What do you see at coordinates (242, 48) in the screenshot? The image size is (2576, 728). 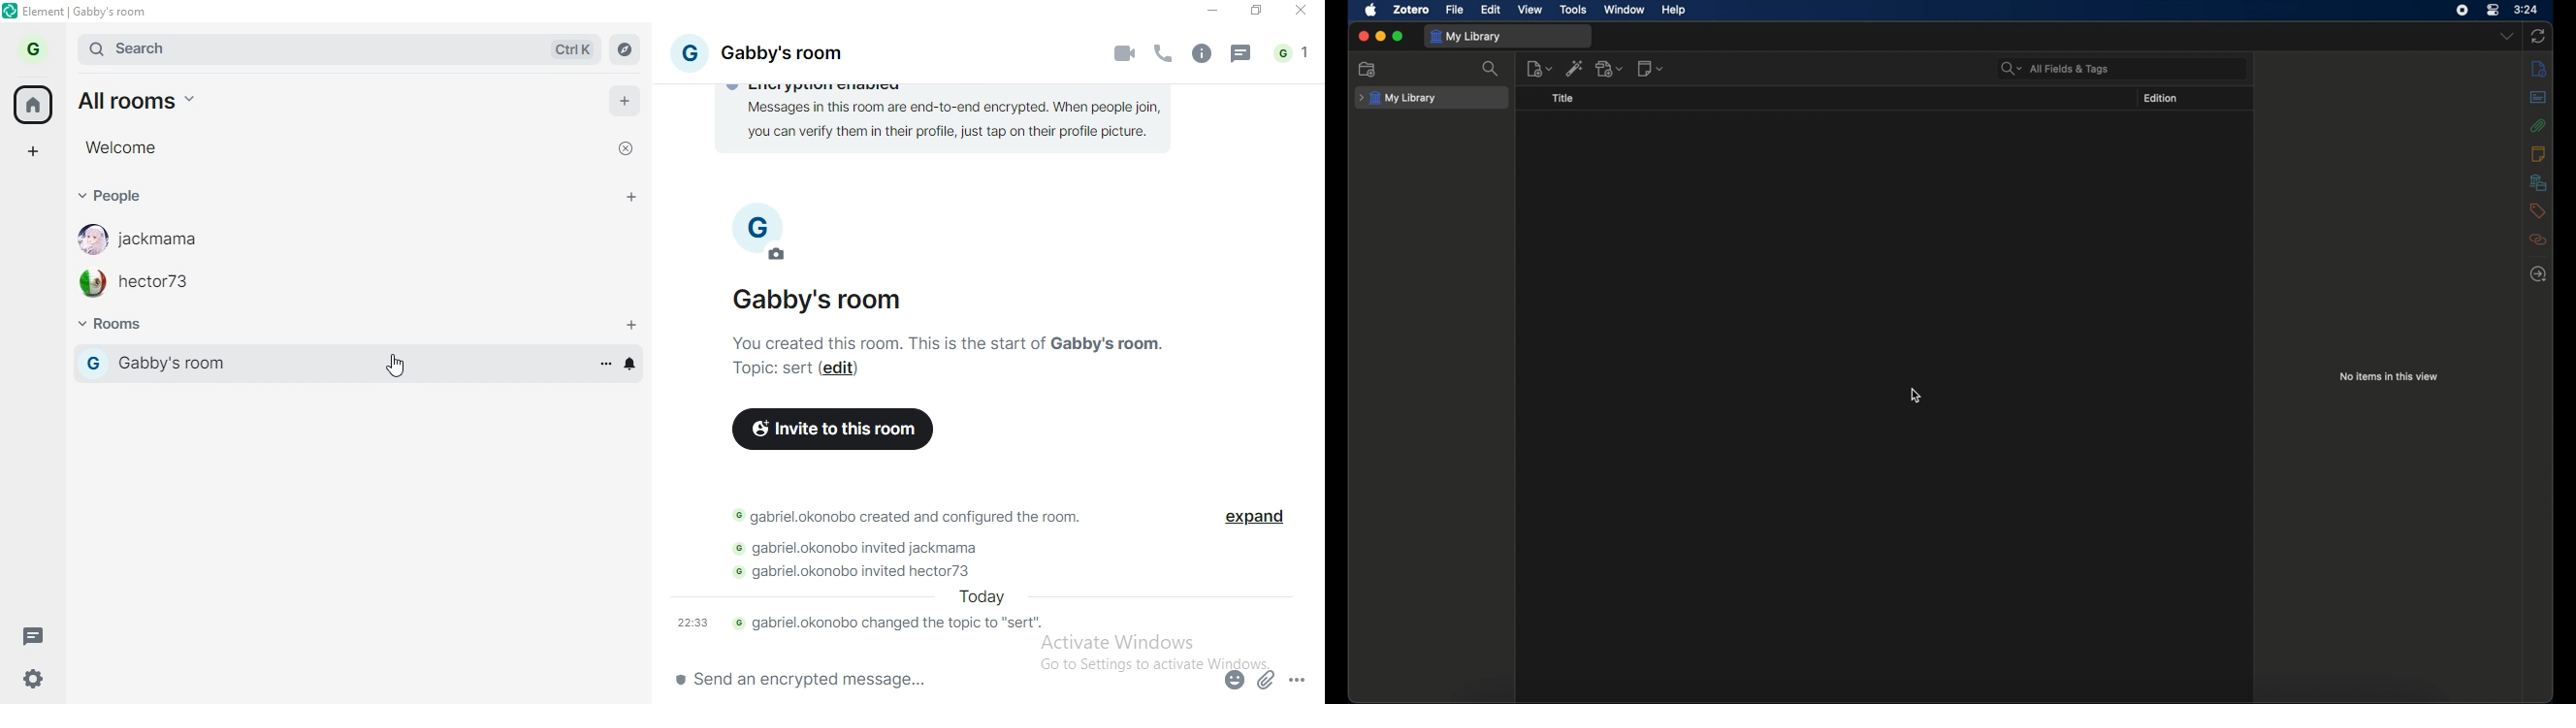 I see `search bar` at bounding box center [242, 48].